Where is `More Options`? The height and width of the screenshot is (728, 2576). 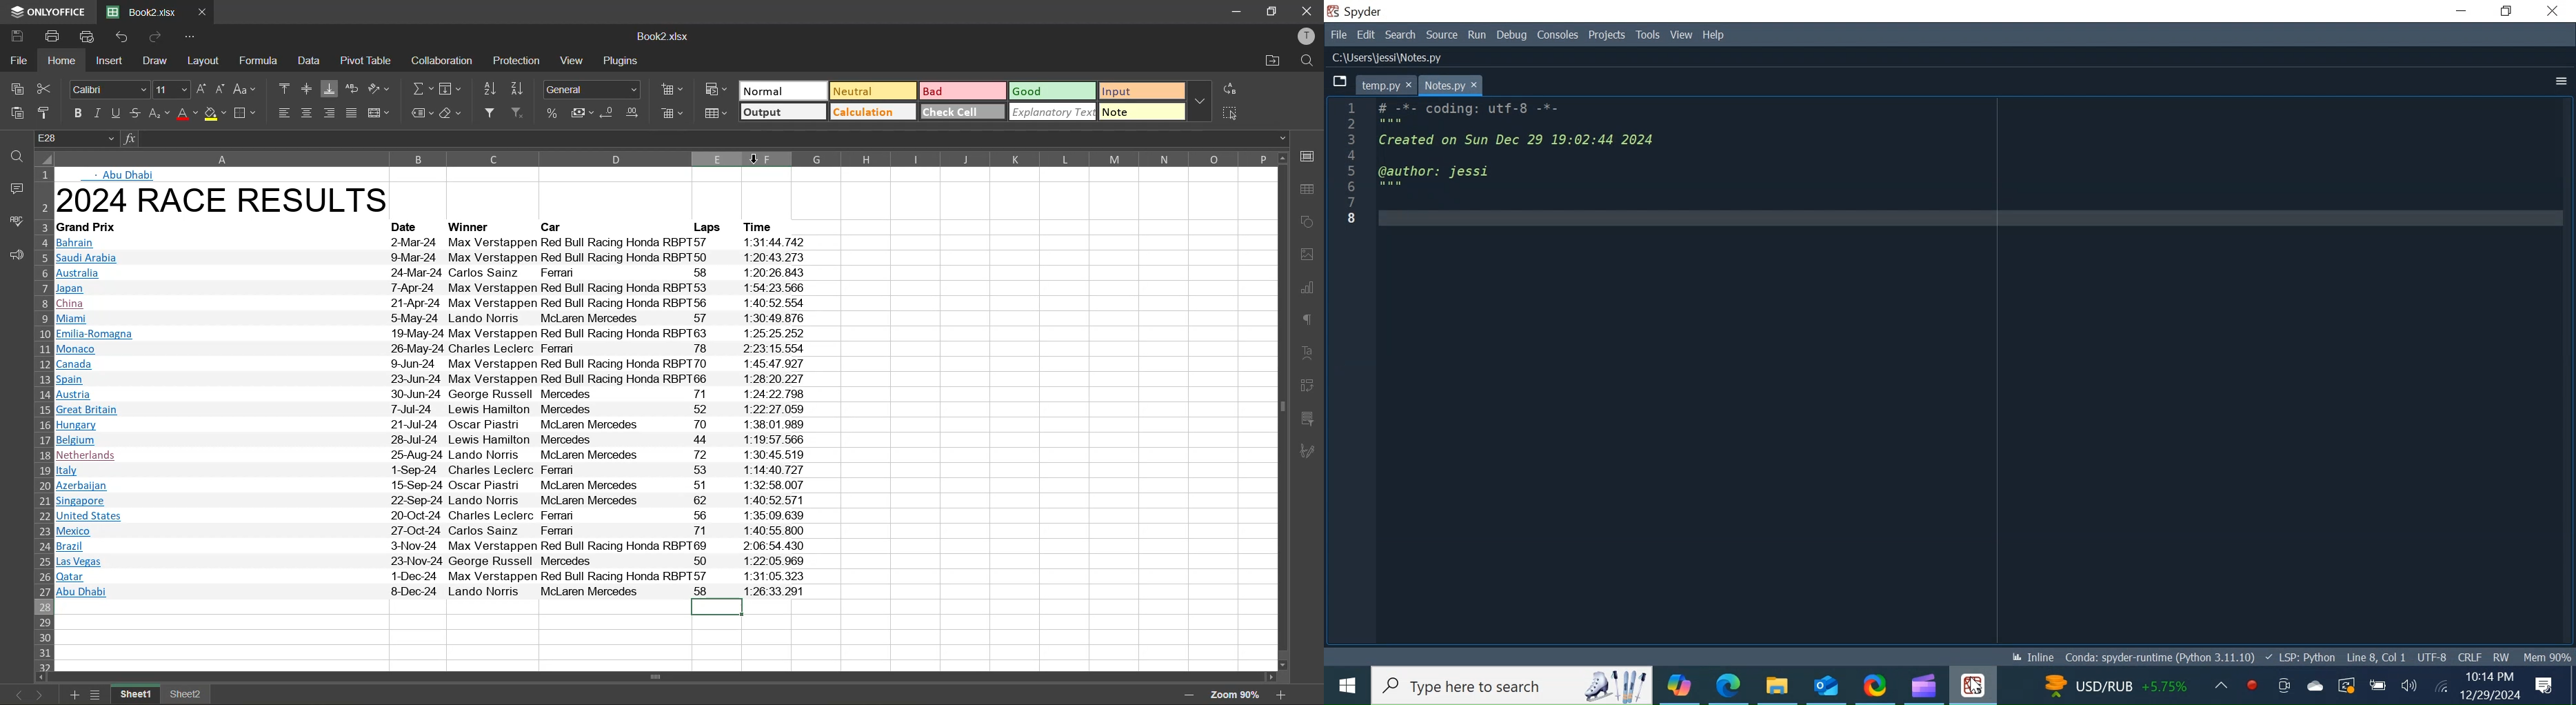
More Options is located at coordinates (2560, 80).